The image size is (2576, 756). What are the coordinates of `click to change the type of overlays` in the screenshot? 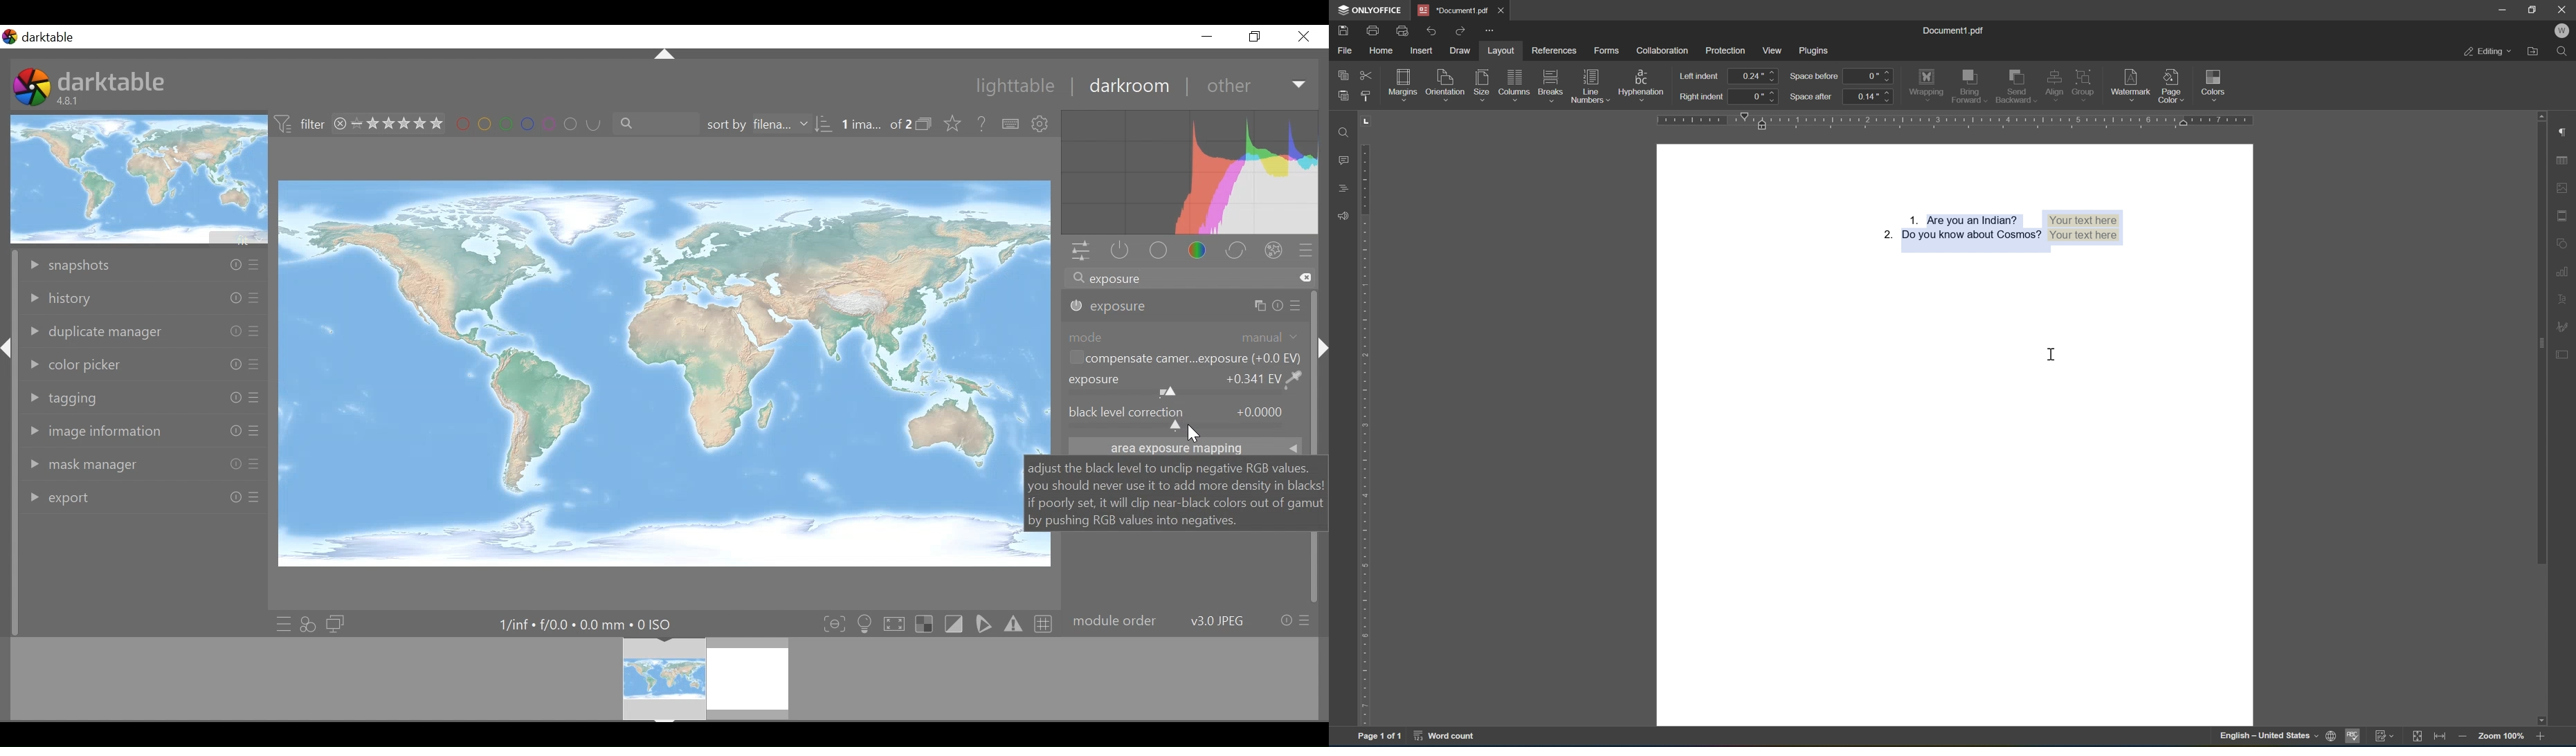 It's located at (954, 122).